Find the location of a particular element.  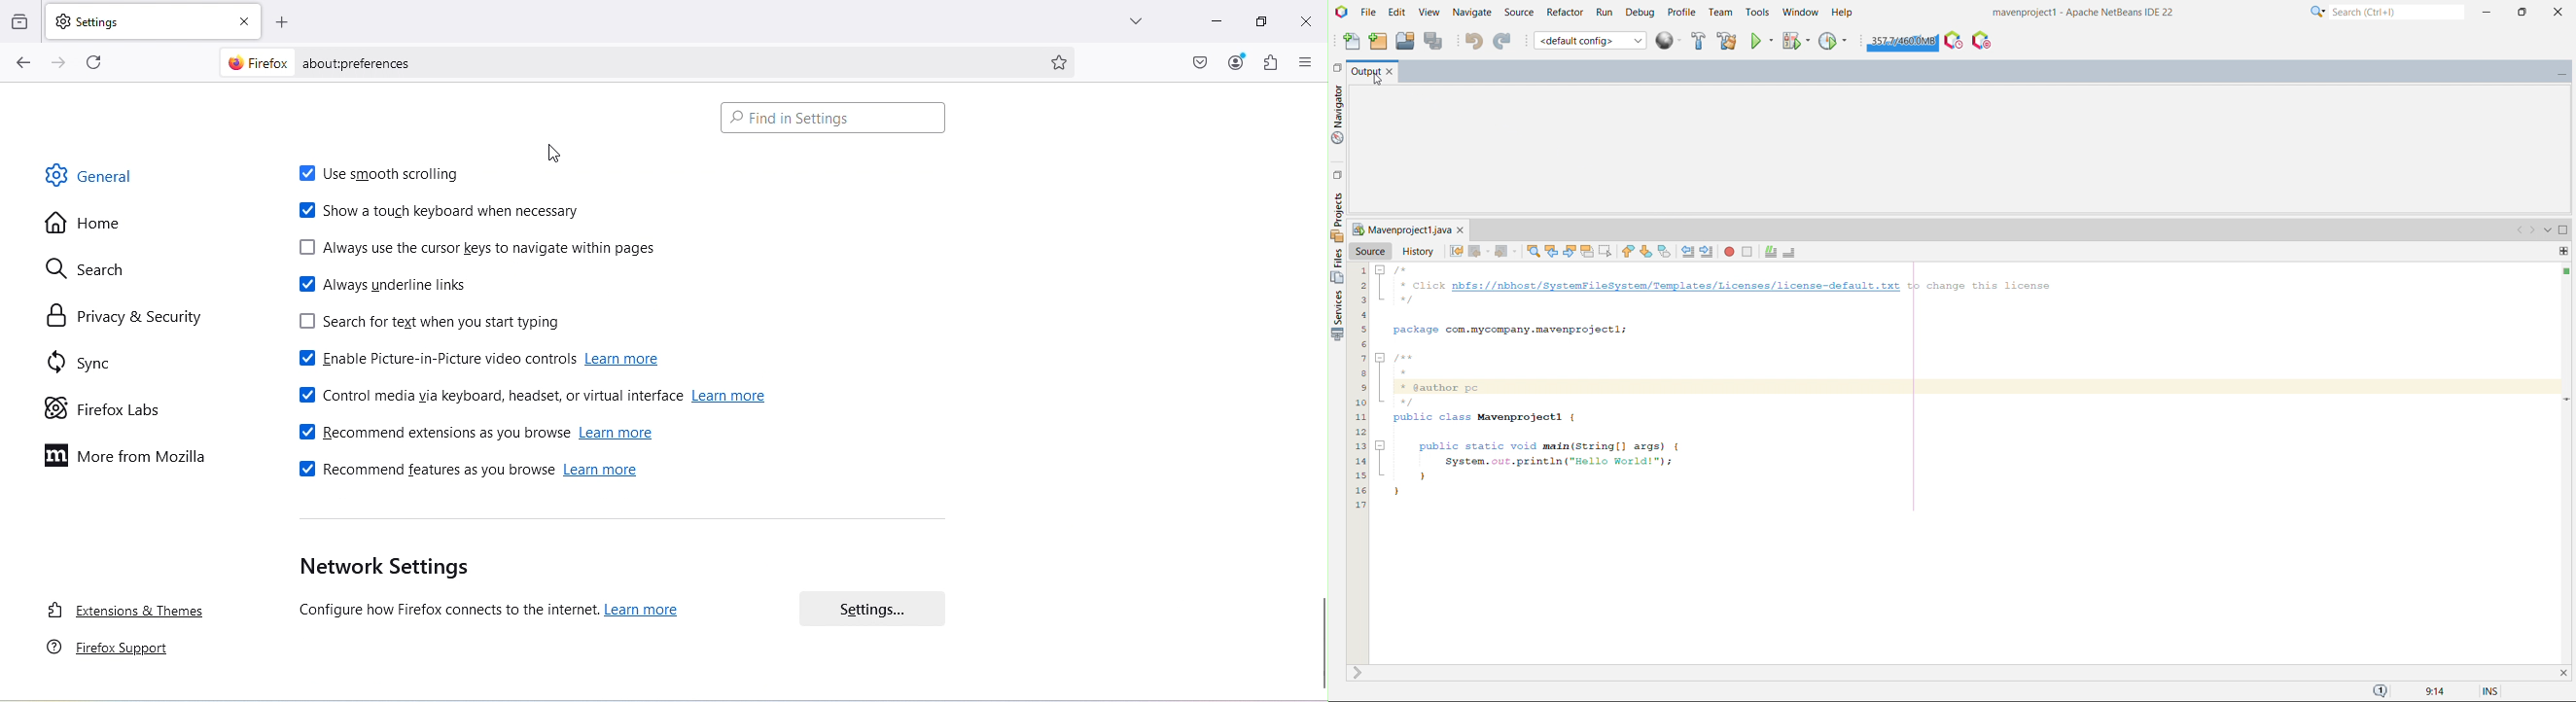

close is located at coordinates (2563, 672).